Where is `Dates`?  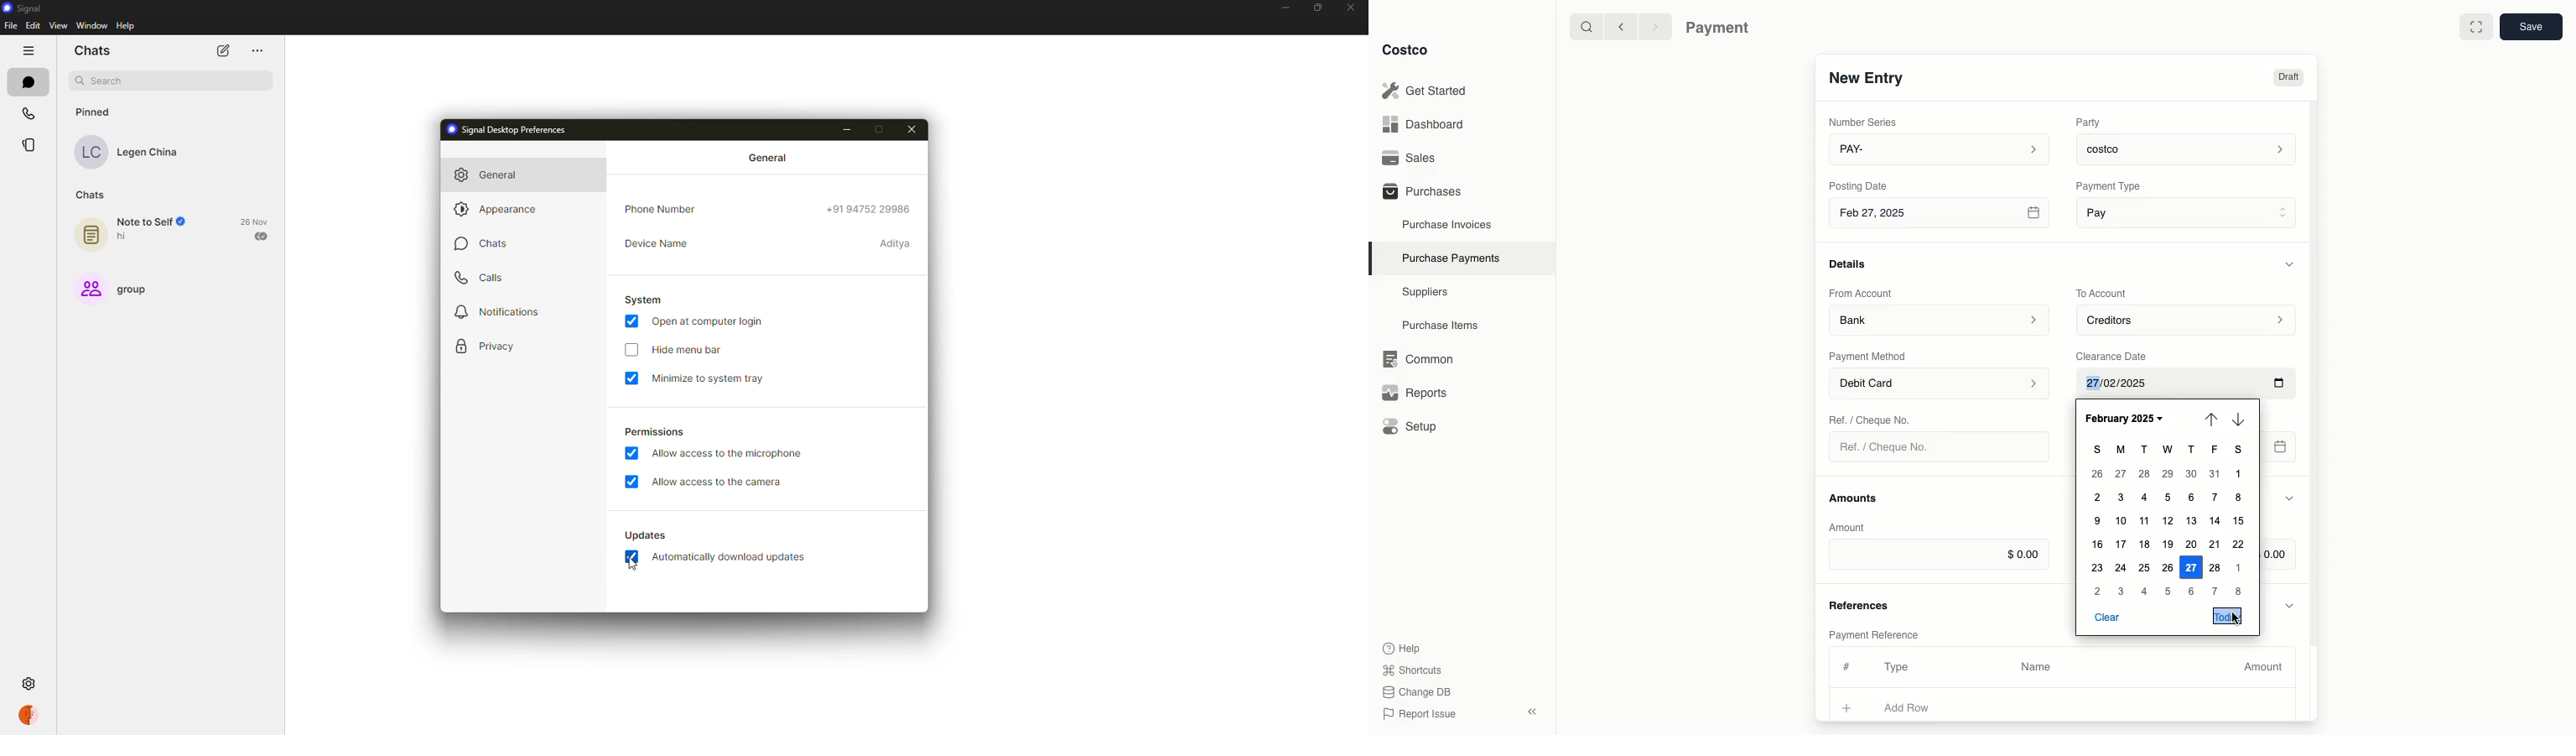 Dates is located at coordinates (2169, 520).